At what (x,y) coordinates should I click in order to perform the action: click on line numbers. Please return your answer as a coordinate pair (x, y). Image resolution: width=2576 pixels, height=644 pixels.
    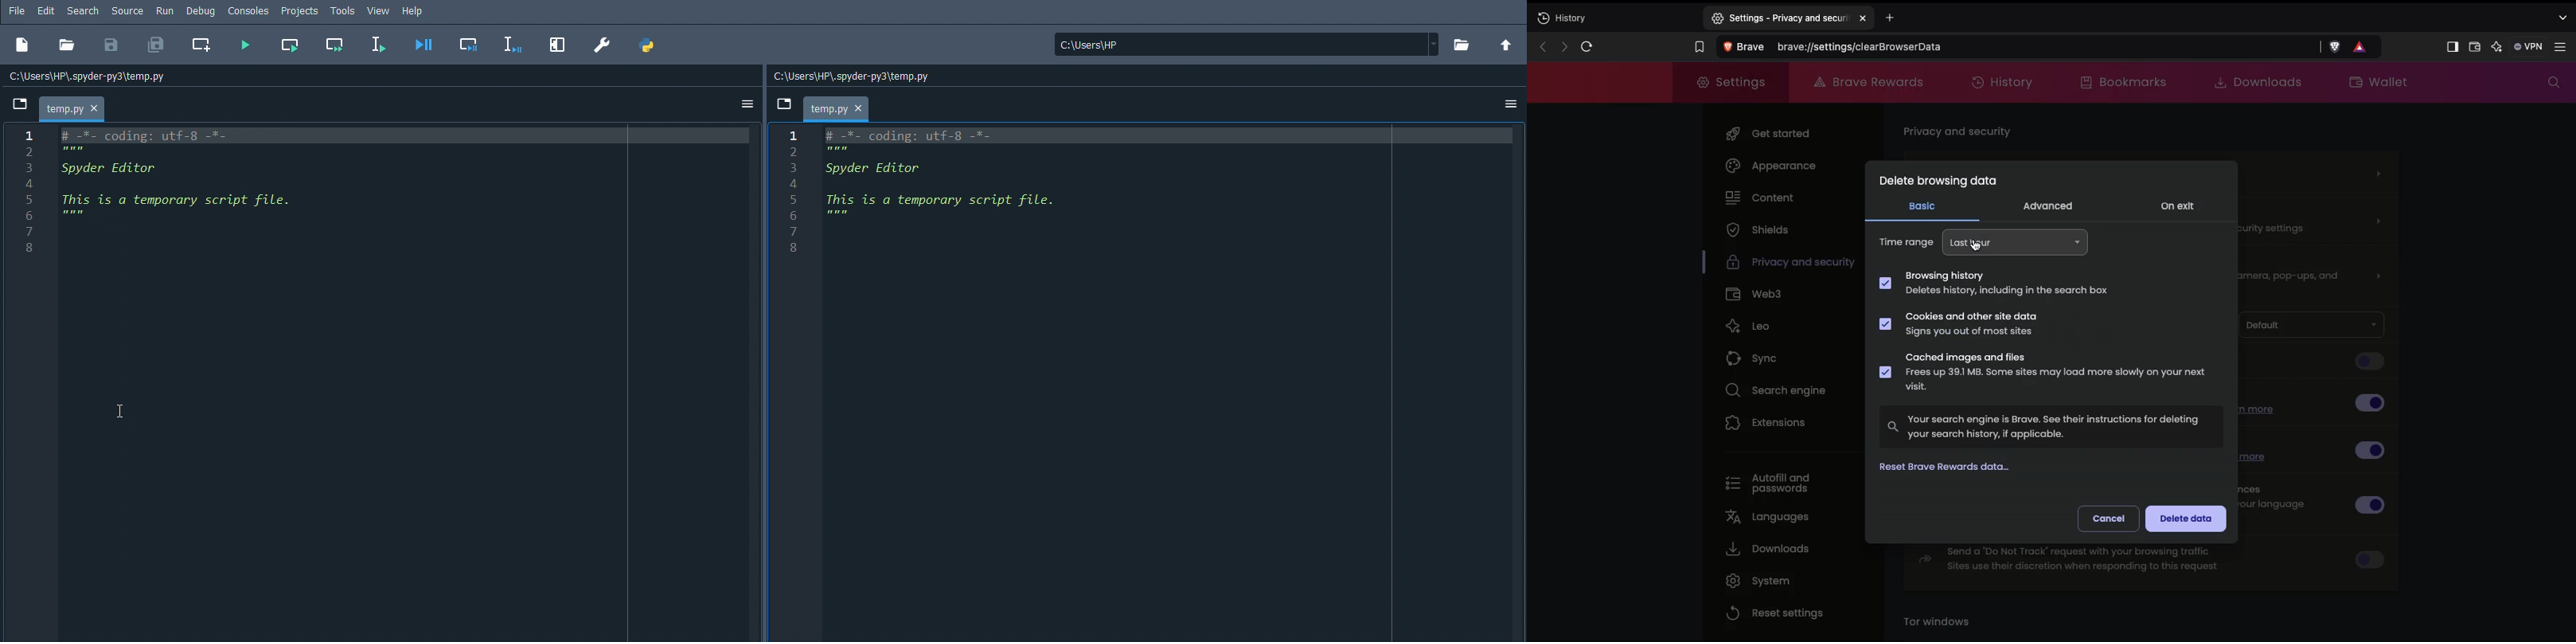
    Looking at the image, I should click on (31, 193).